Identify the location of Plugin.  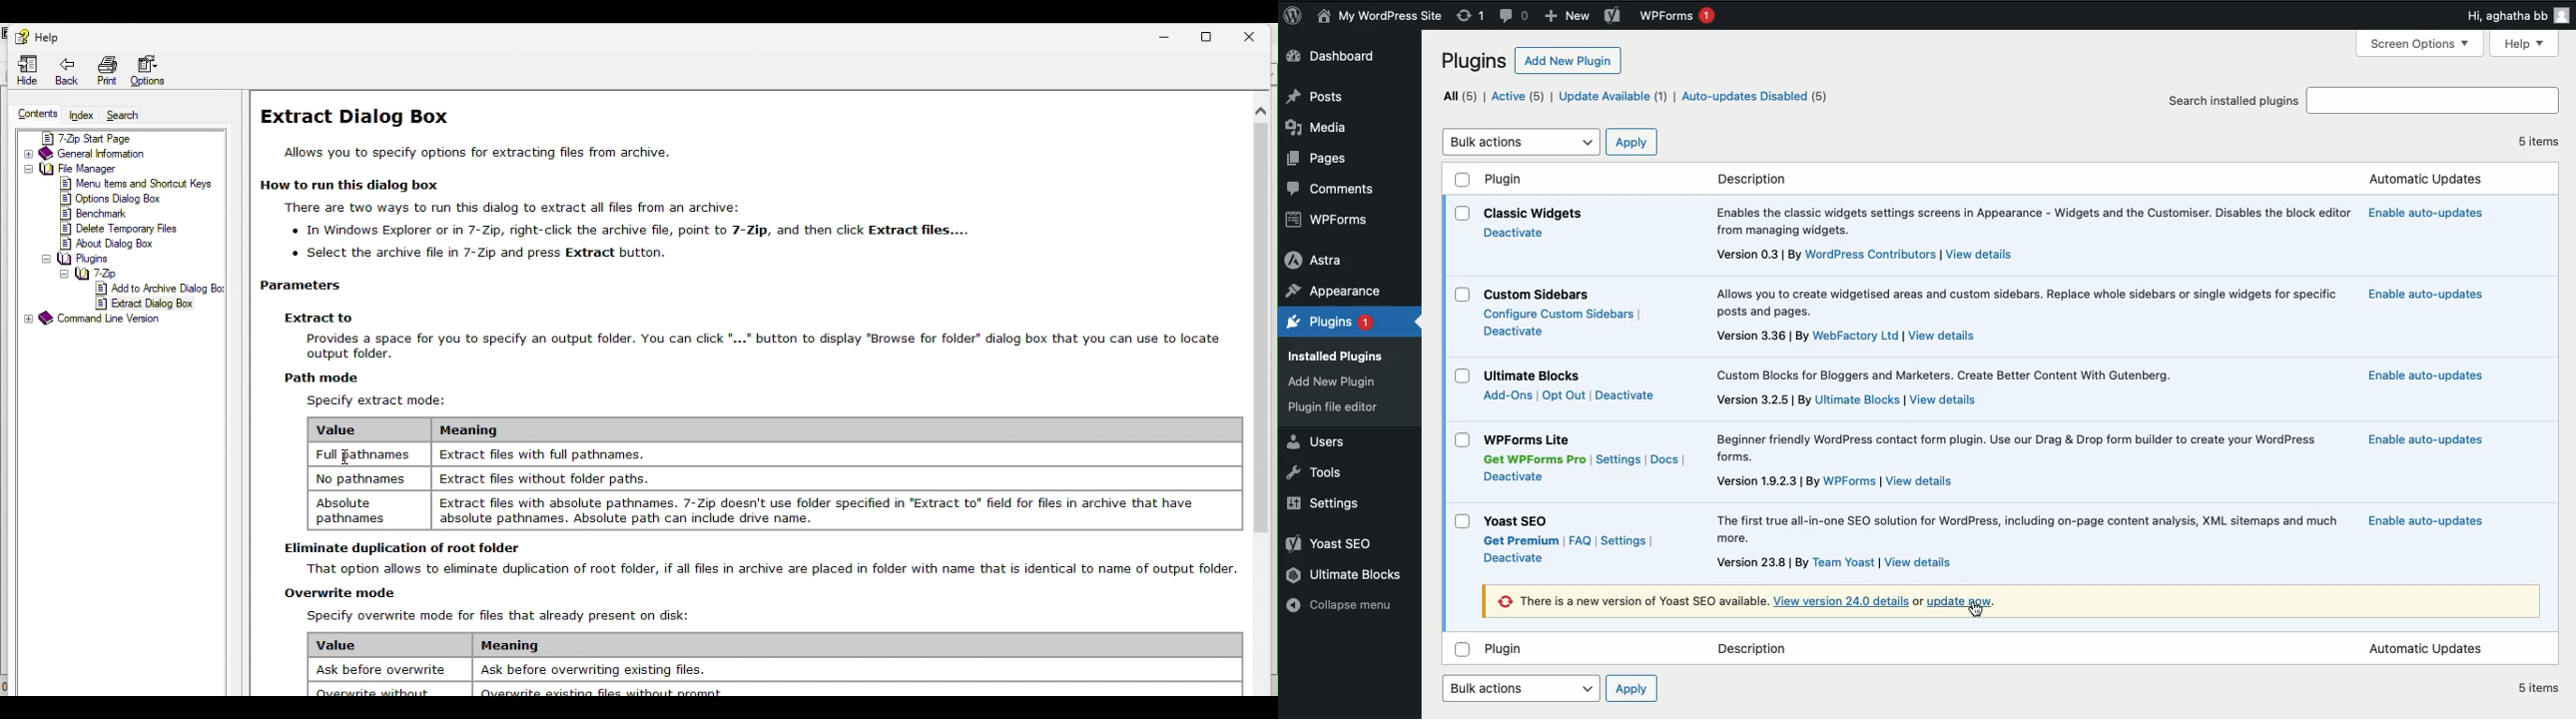
(1534, 214).